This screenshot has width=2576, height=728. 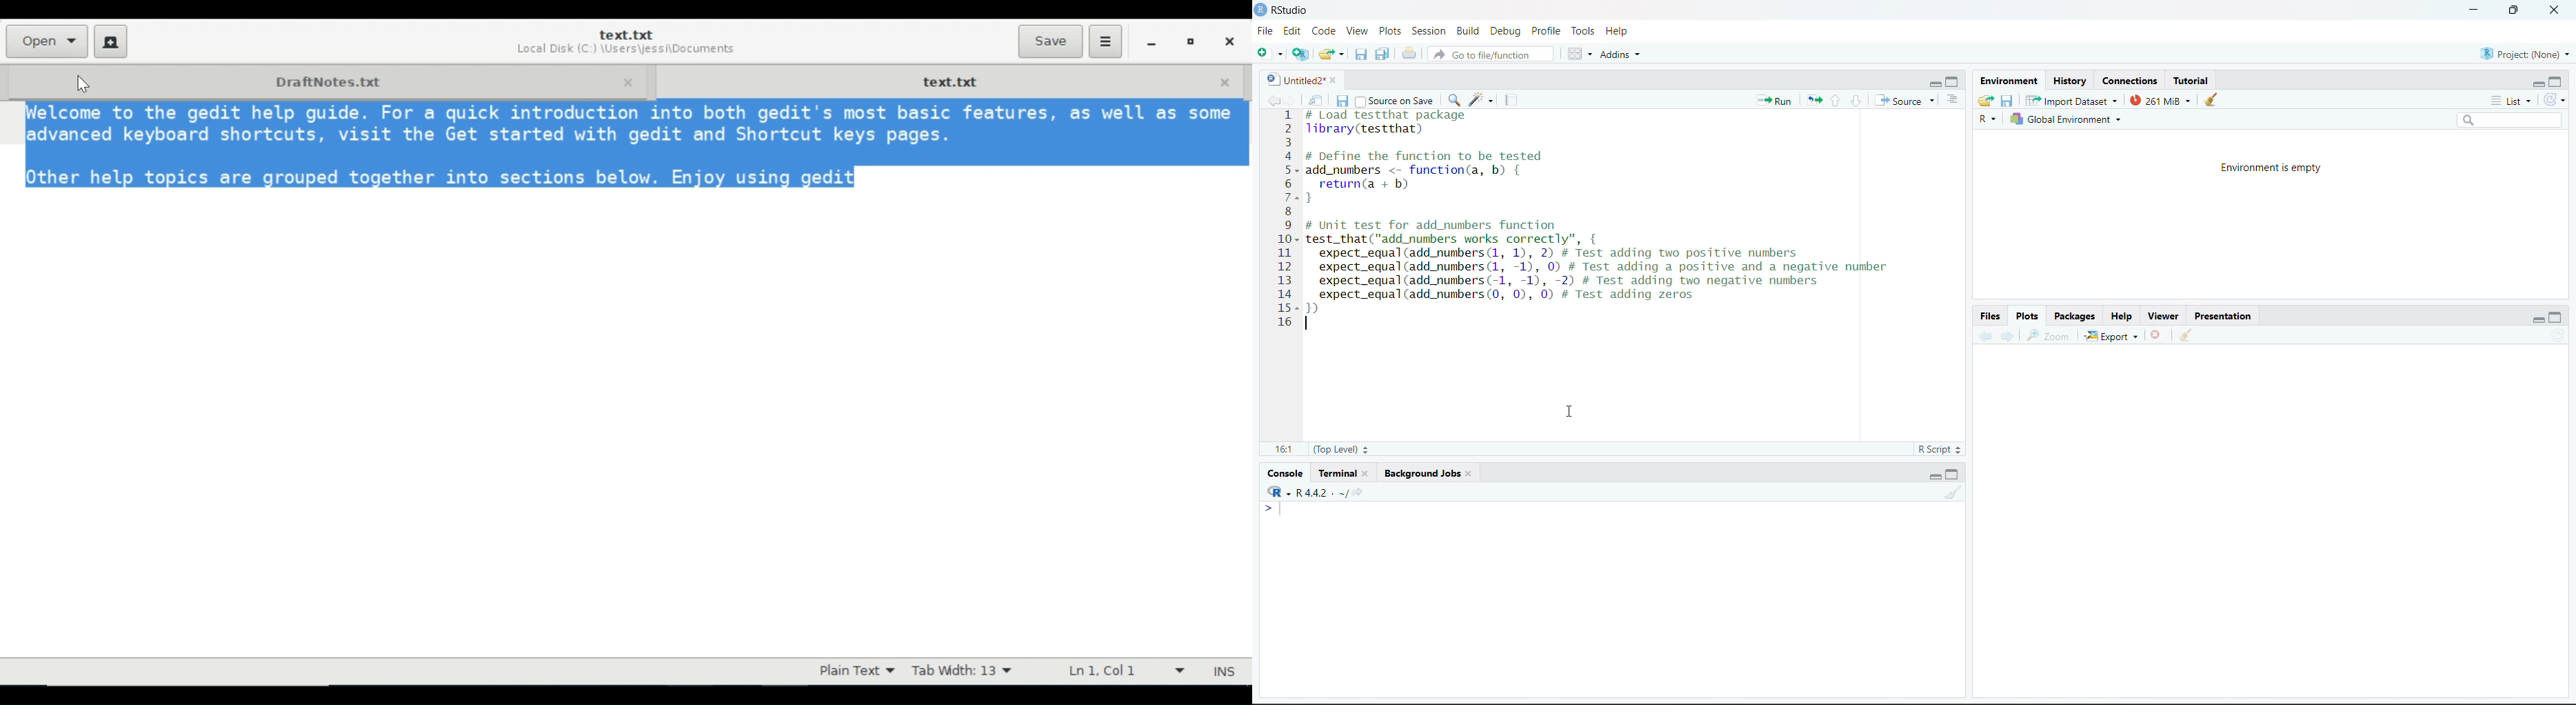 I want to click on Clear workspace, so click(x=1954, y=493).